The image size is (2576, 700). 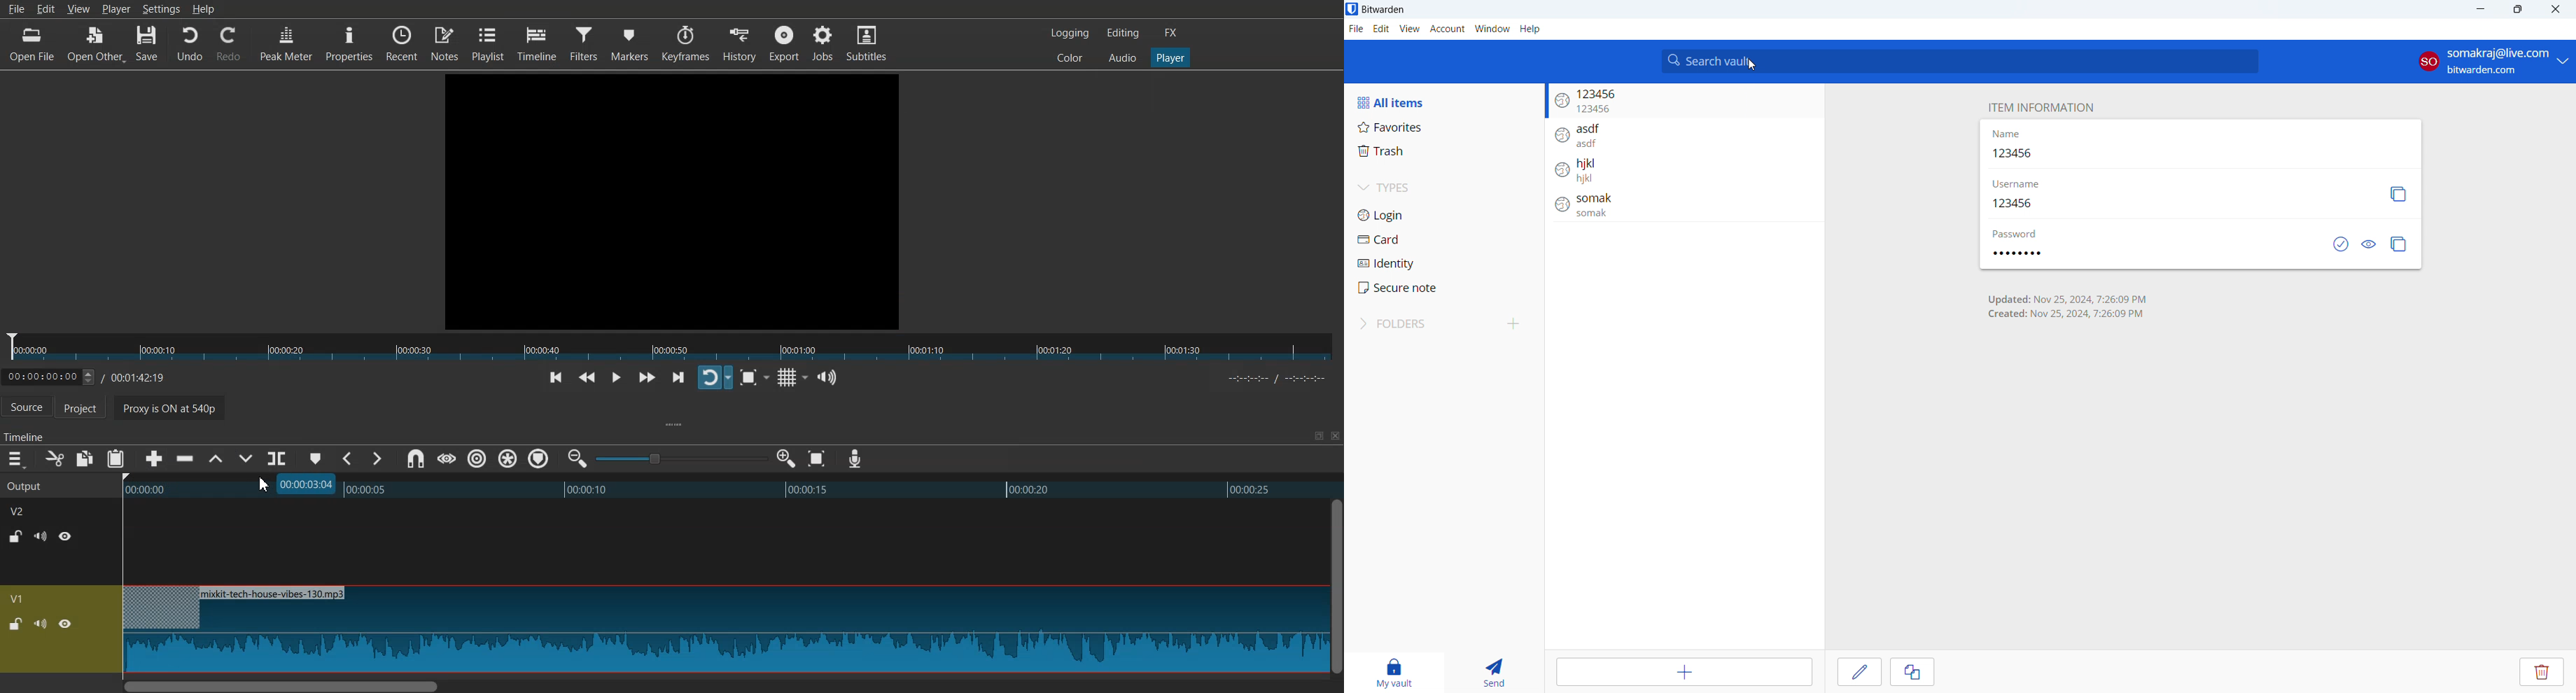 I want to click on Audio, so click(x=1122, y=57).